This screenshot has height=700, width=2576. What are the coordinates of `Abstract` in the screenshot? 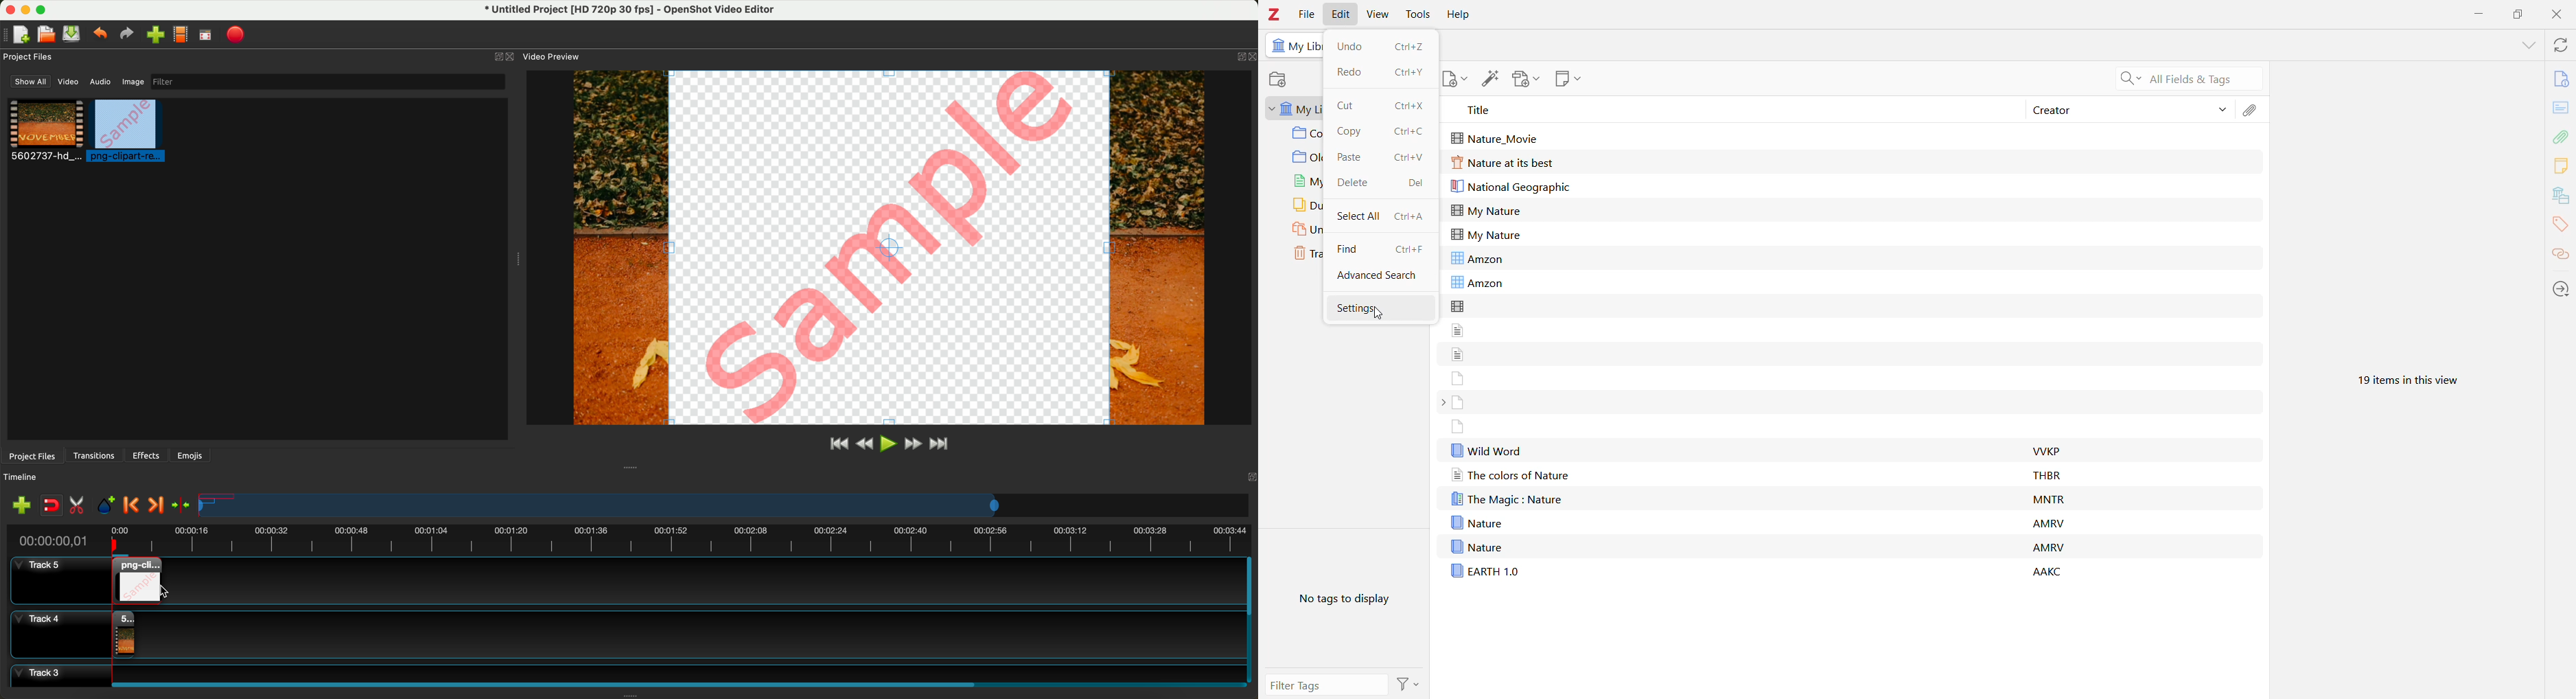 It's located at (2561, 108).